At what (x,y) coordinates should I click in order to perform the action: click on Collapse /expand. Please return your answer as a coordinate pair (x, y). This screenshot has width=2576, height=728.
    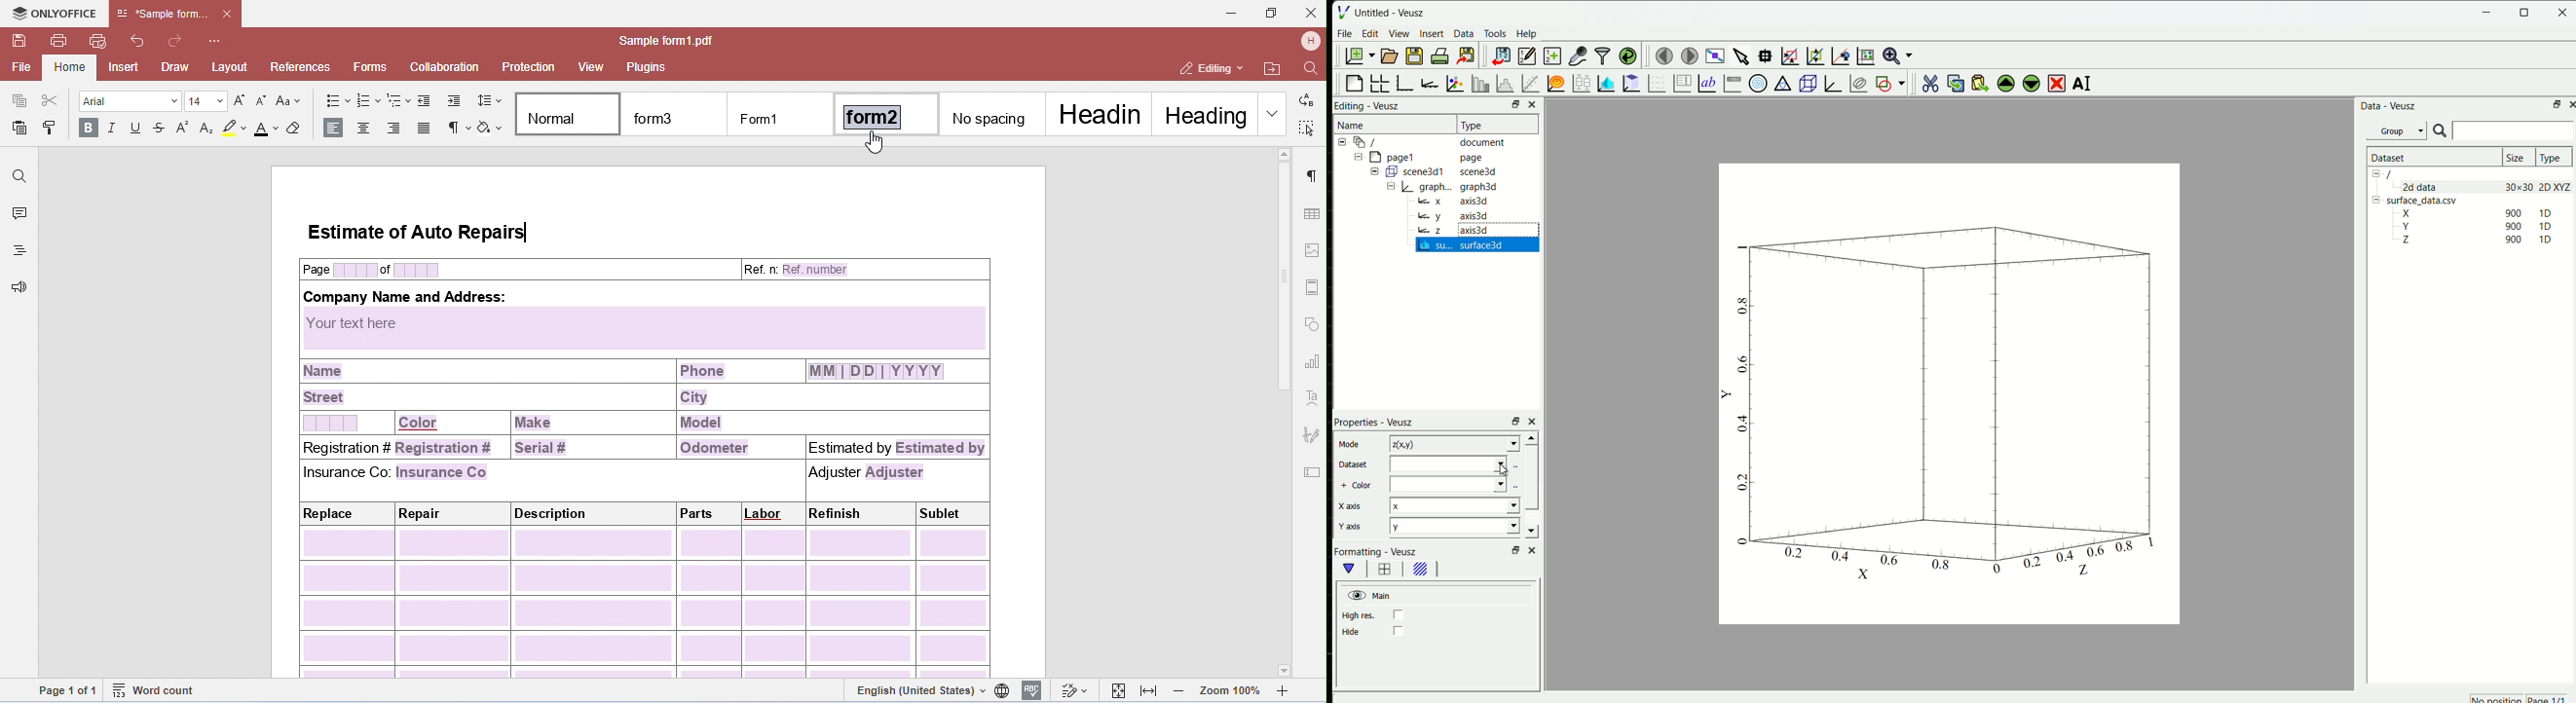
    Looking at the image, I should click on (1375, 171).